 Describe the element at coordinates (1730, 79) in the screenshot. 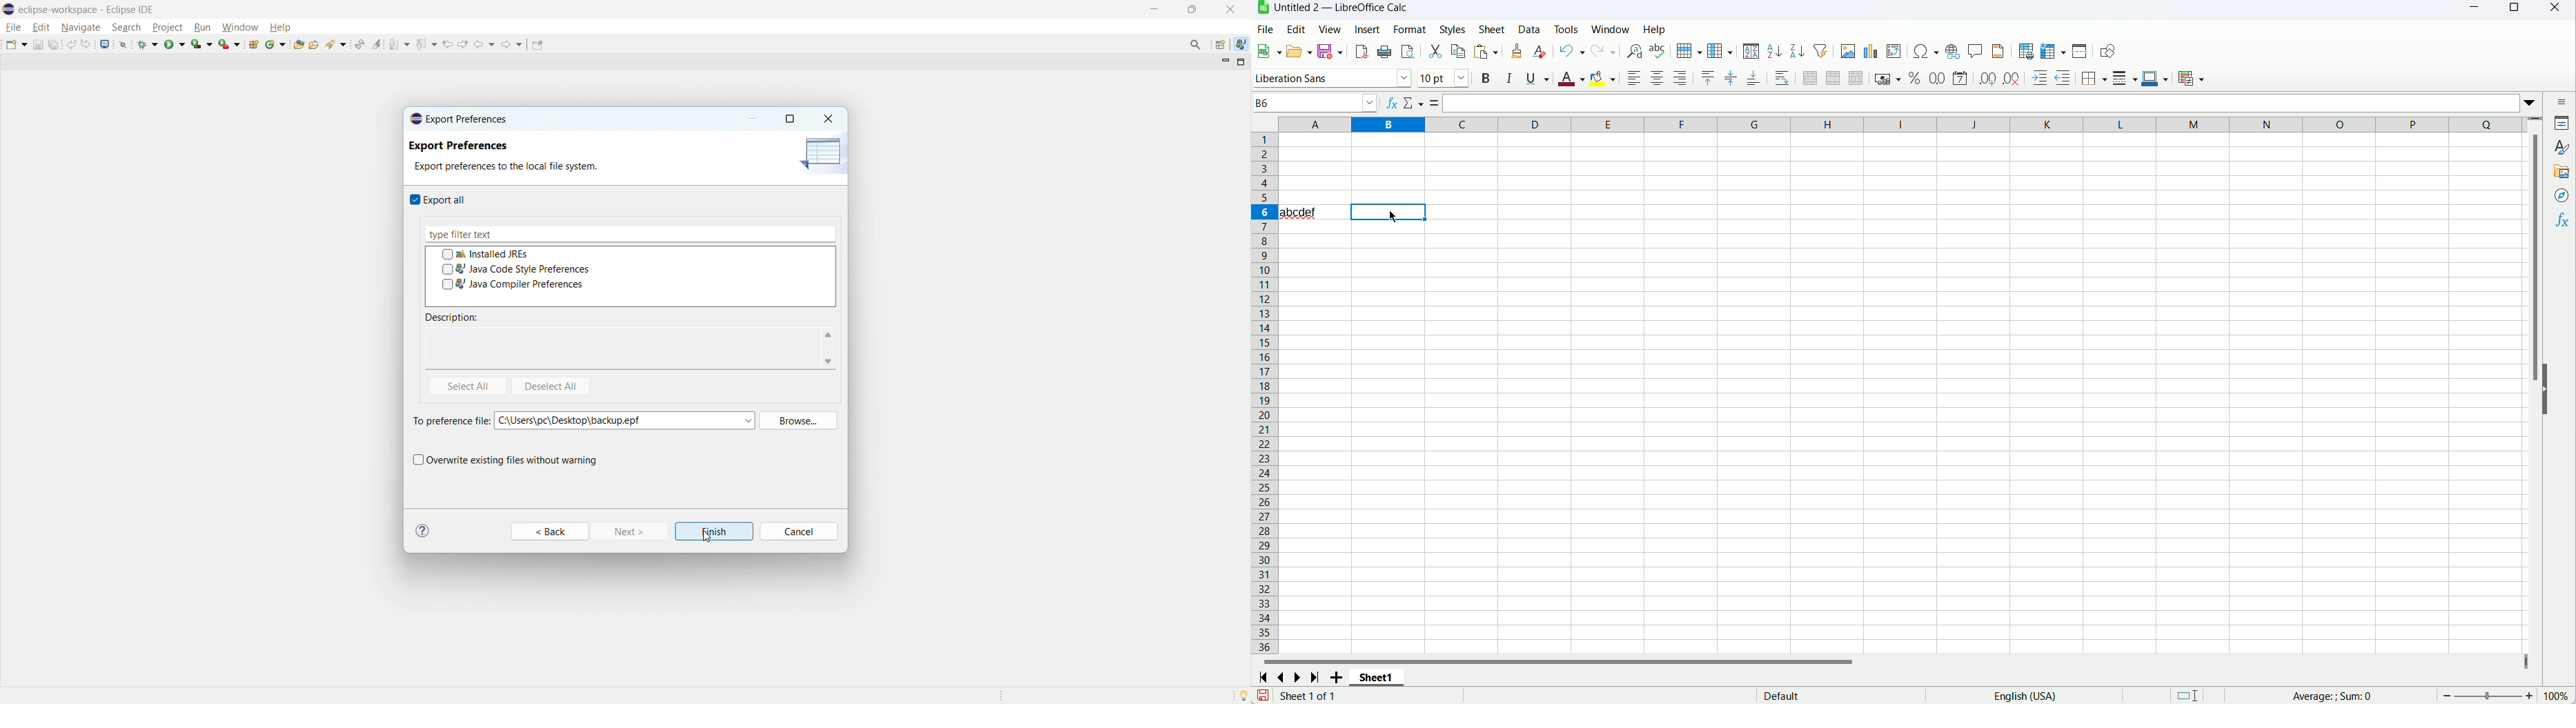

I see `center vertically` at that location.